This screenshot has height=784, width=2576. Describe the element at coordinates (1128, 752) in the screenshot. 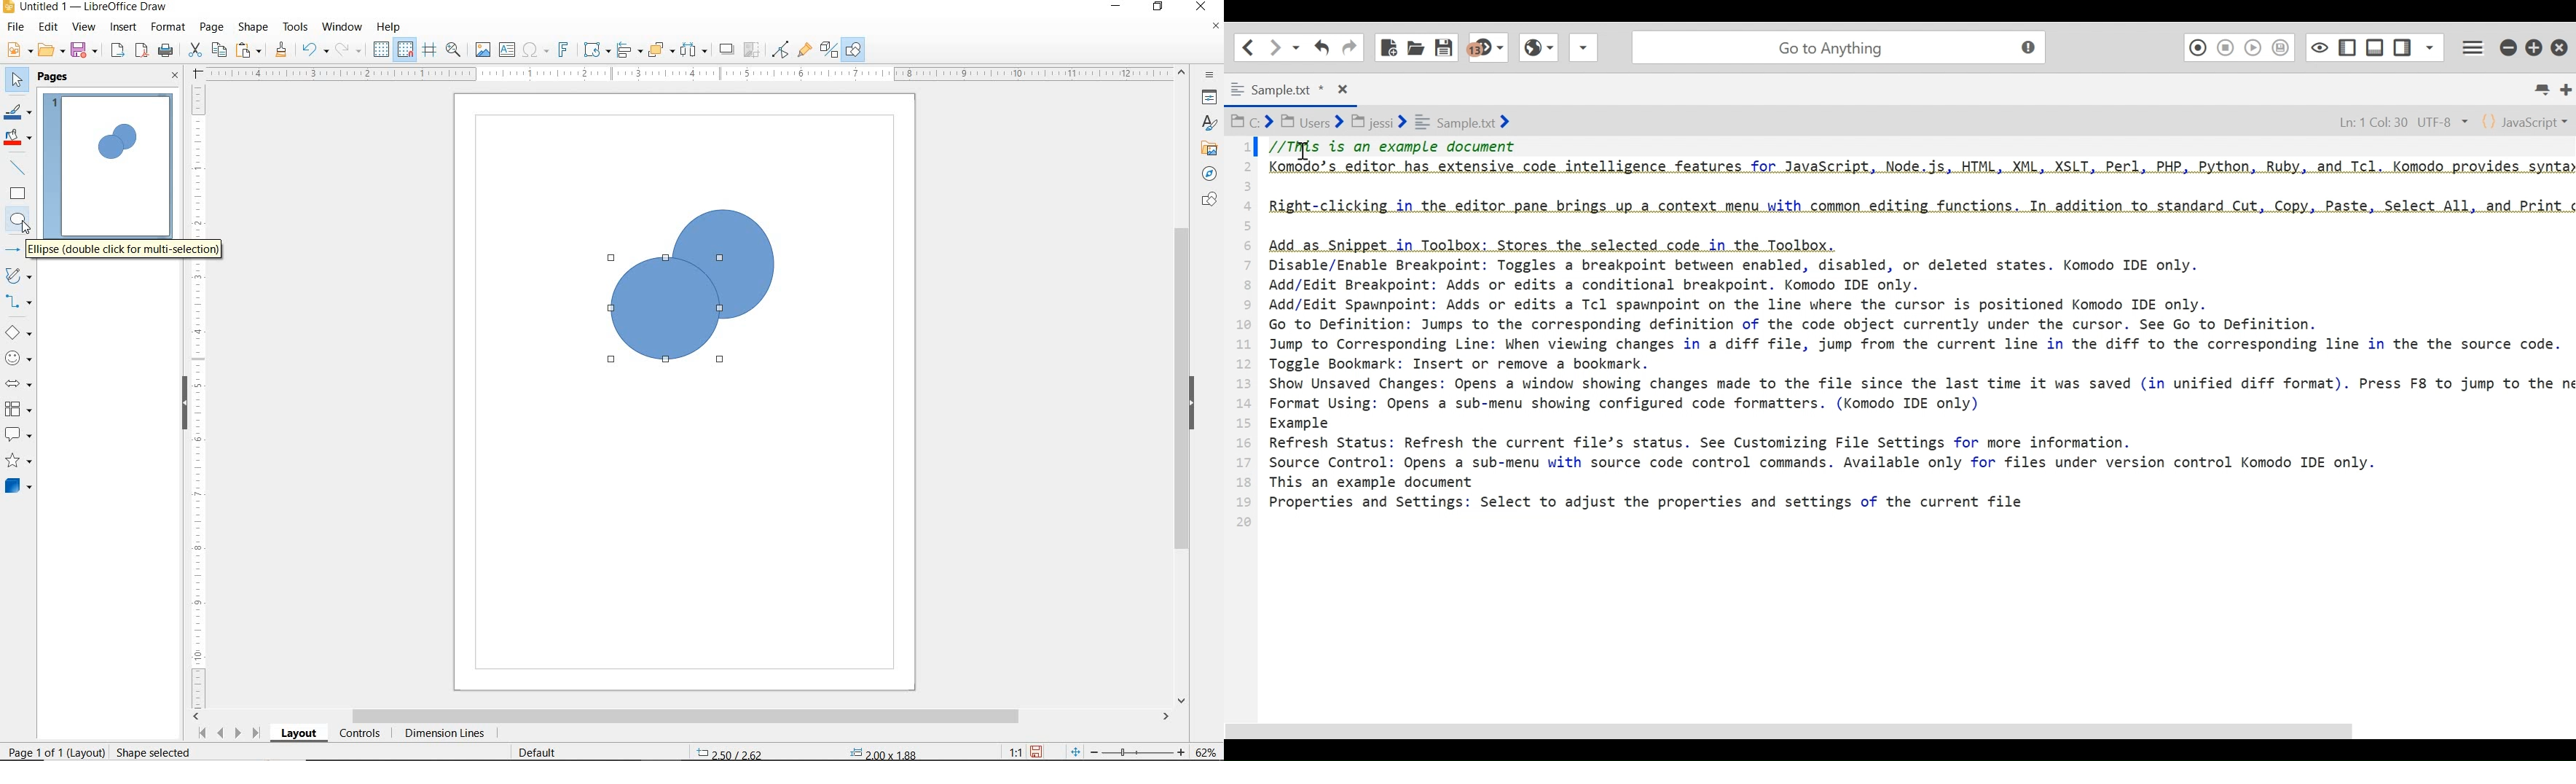

I see `ZOOM OUT OR ZOOM IN` at that location.